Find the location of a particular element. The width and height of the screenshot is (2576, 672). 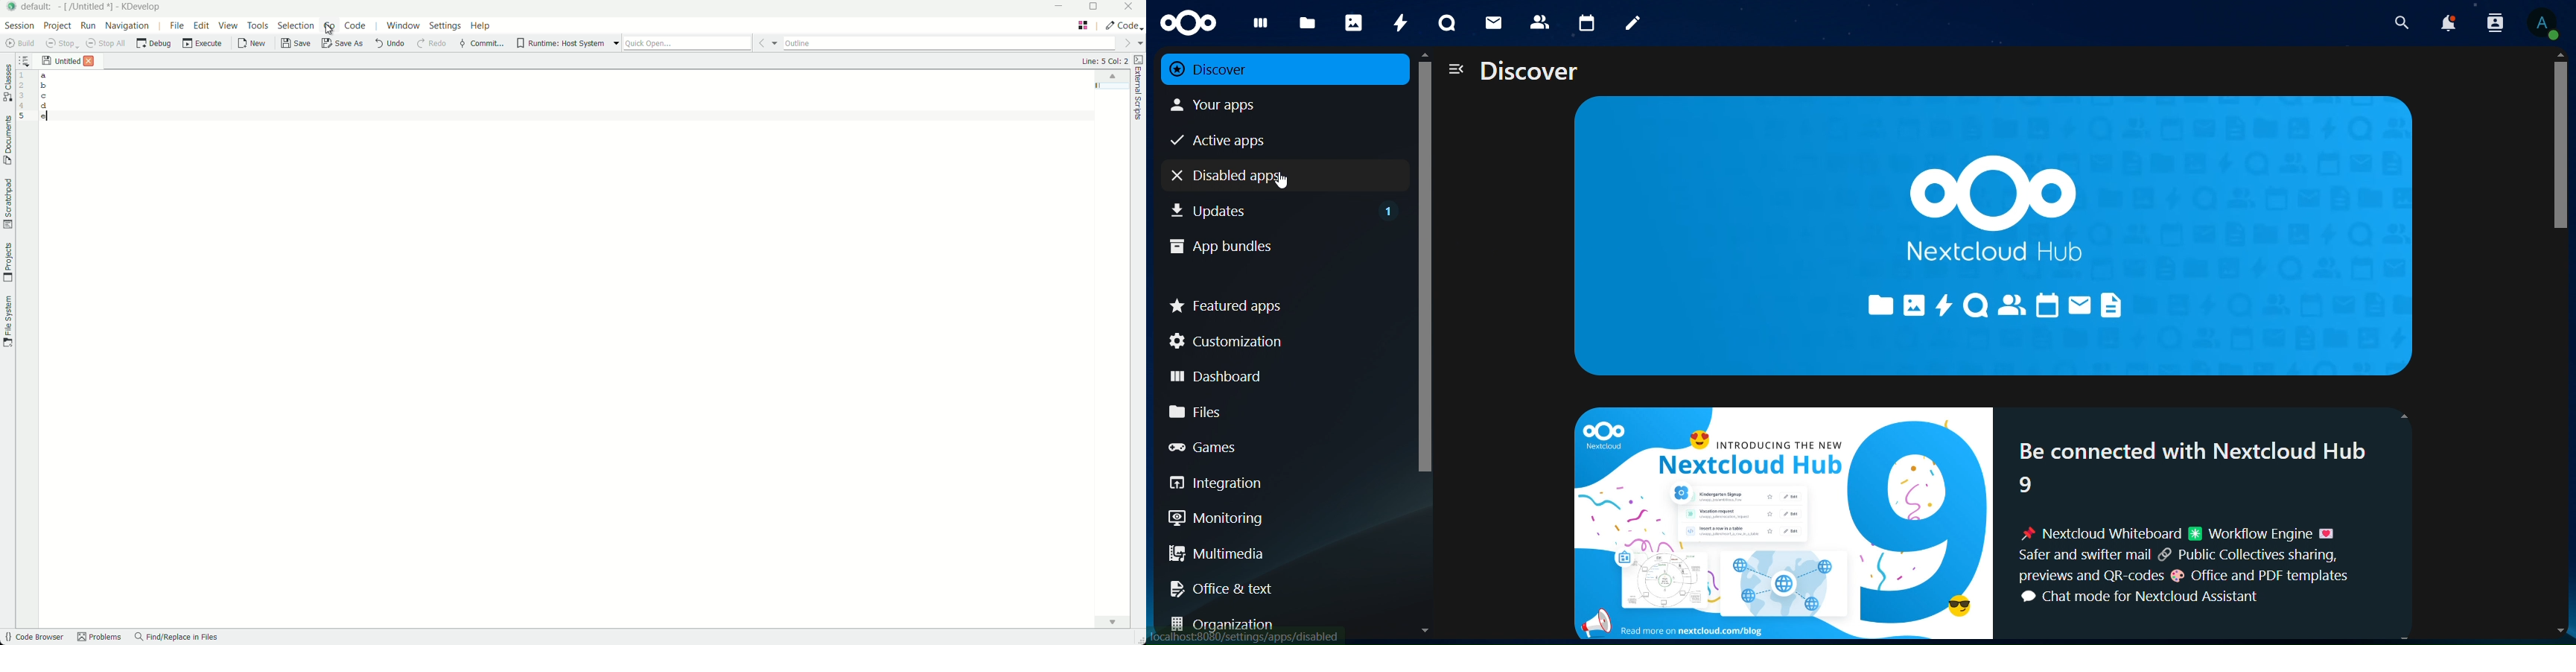

windows is located at coordinates (402, 27).